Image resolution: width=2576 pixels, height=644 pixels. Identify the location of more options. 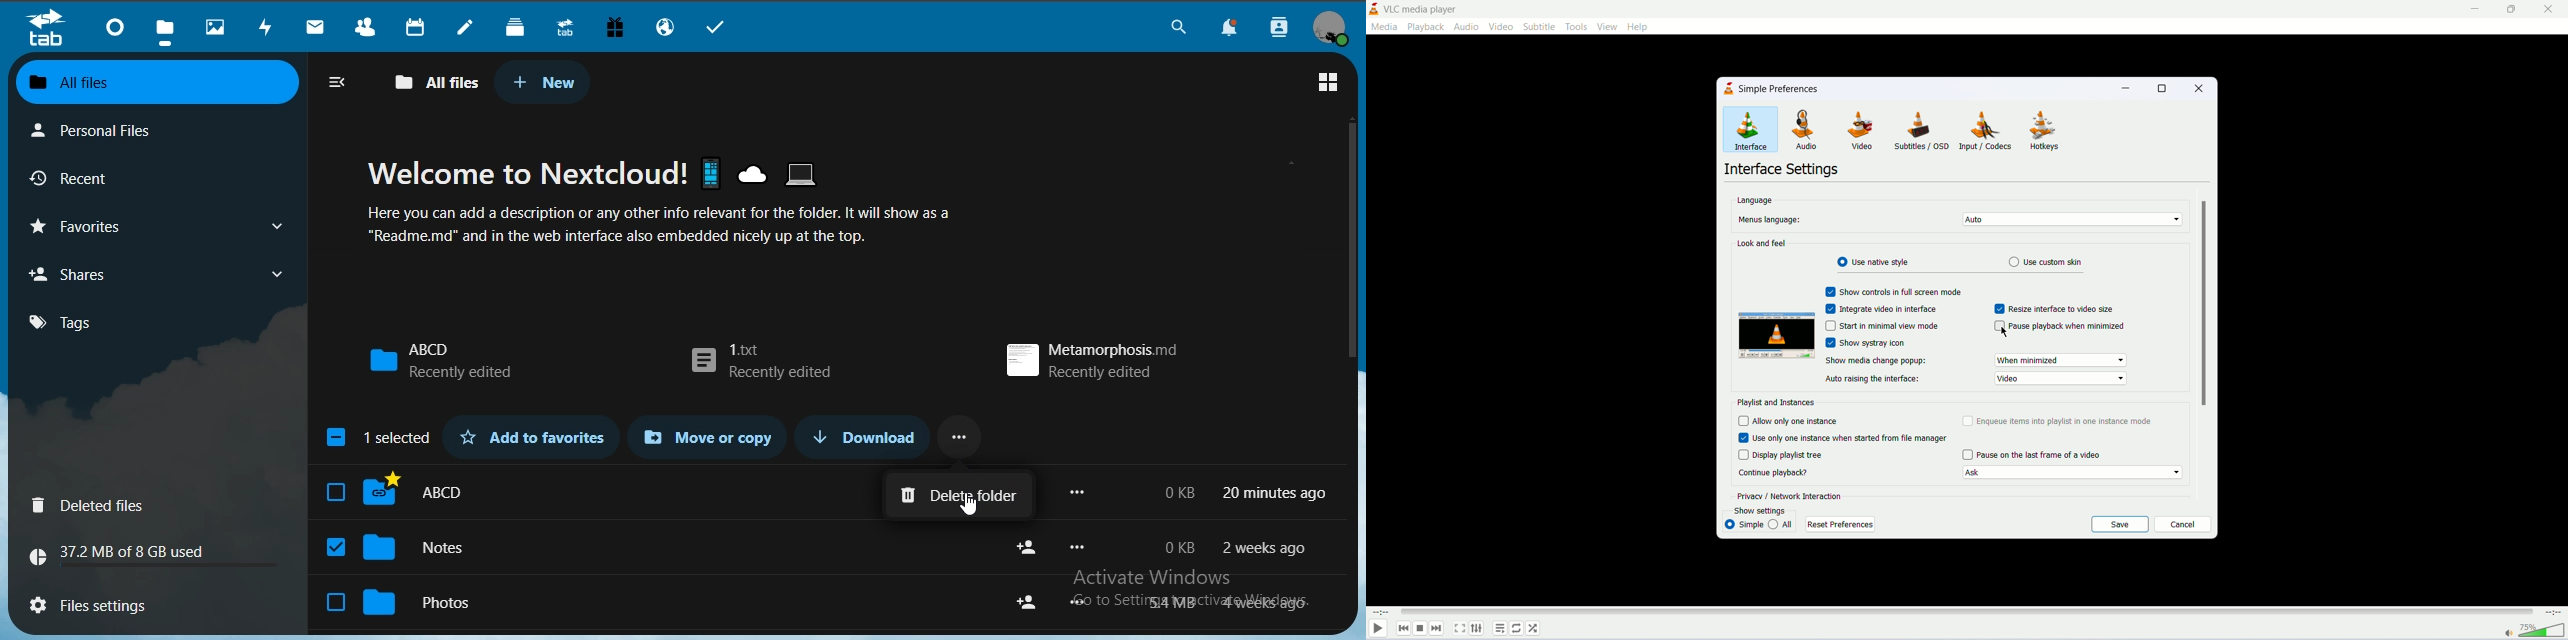
(1082, 546).